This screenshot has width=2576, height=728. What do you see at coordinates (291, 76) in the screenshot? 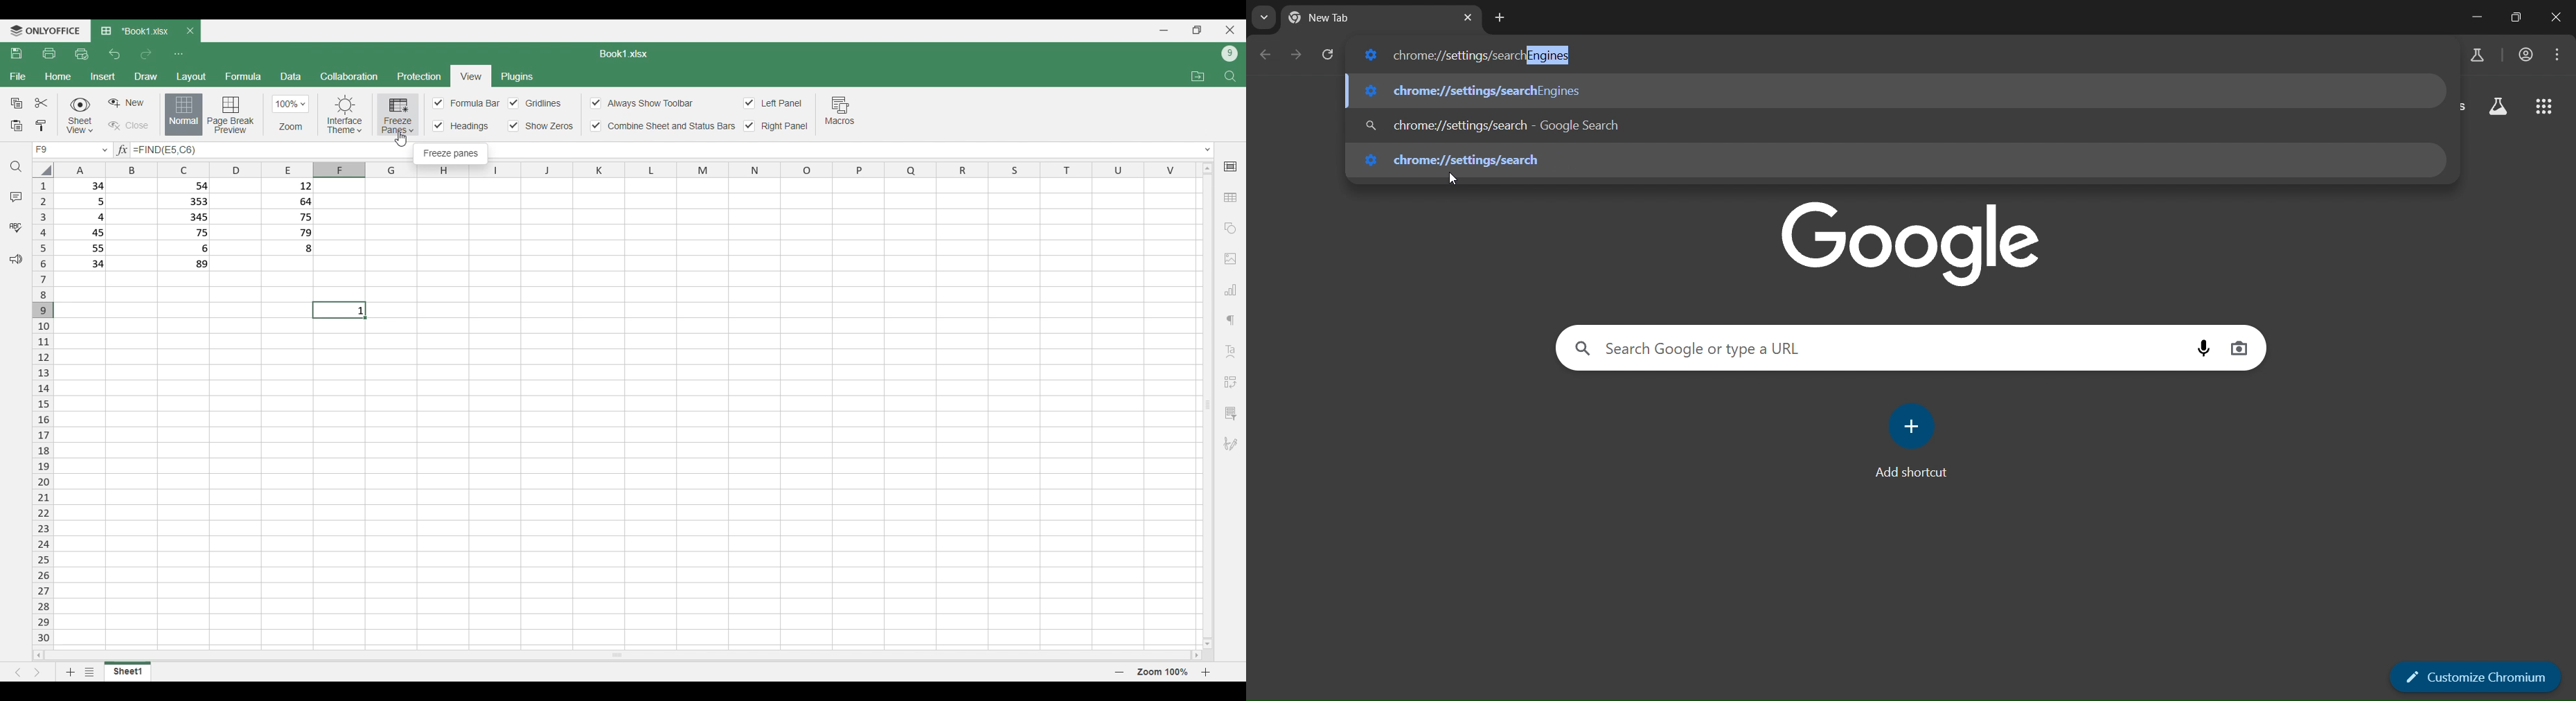
I see `Data menu` at bounding box center [291, 76].